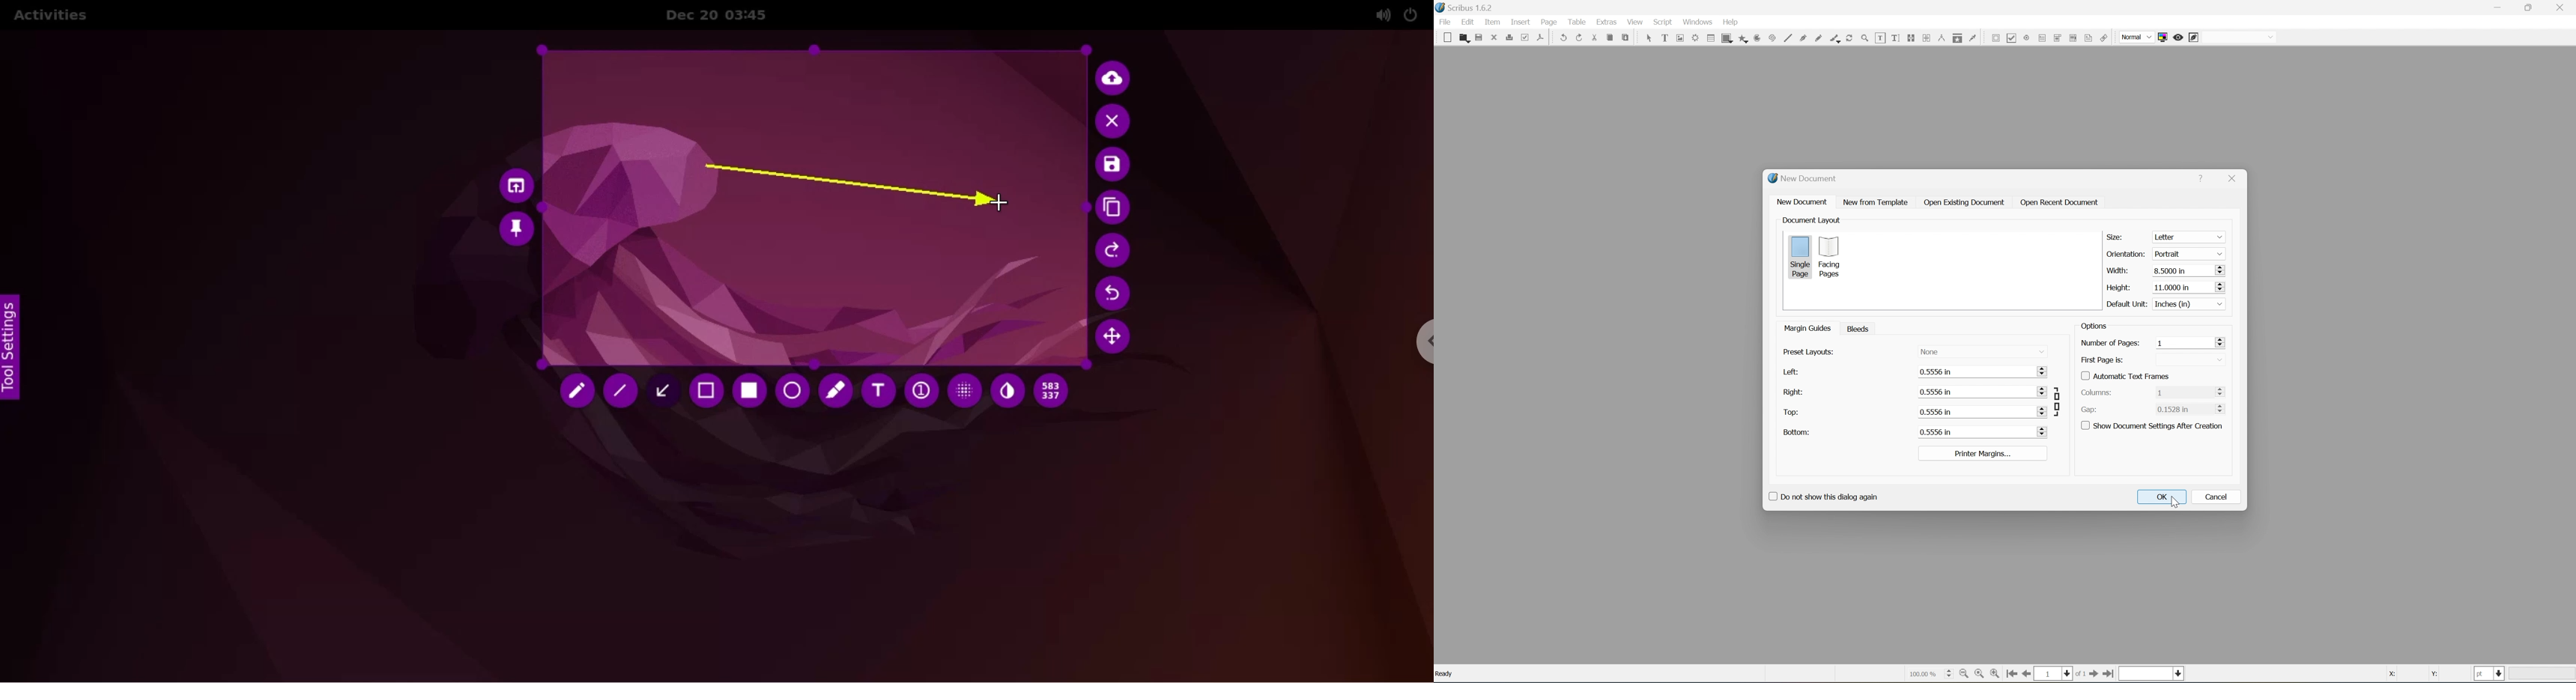 Image resolution: width=2576 pixels, height=700 pixels. Describe the element at coordinates (2423, 673) in the screenshot. I see `coordinates` at that location.